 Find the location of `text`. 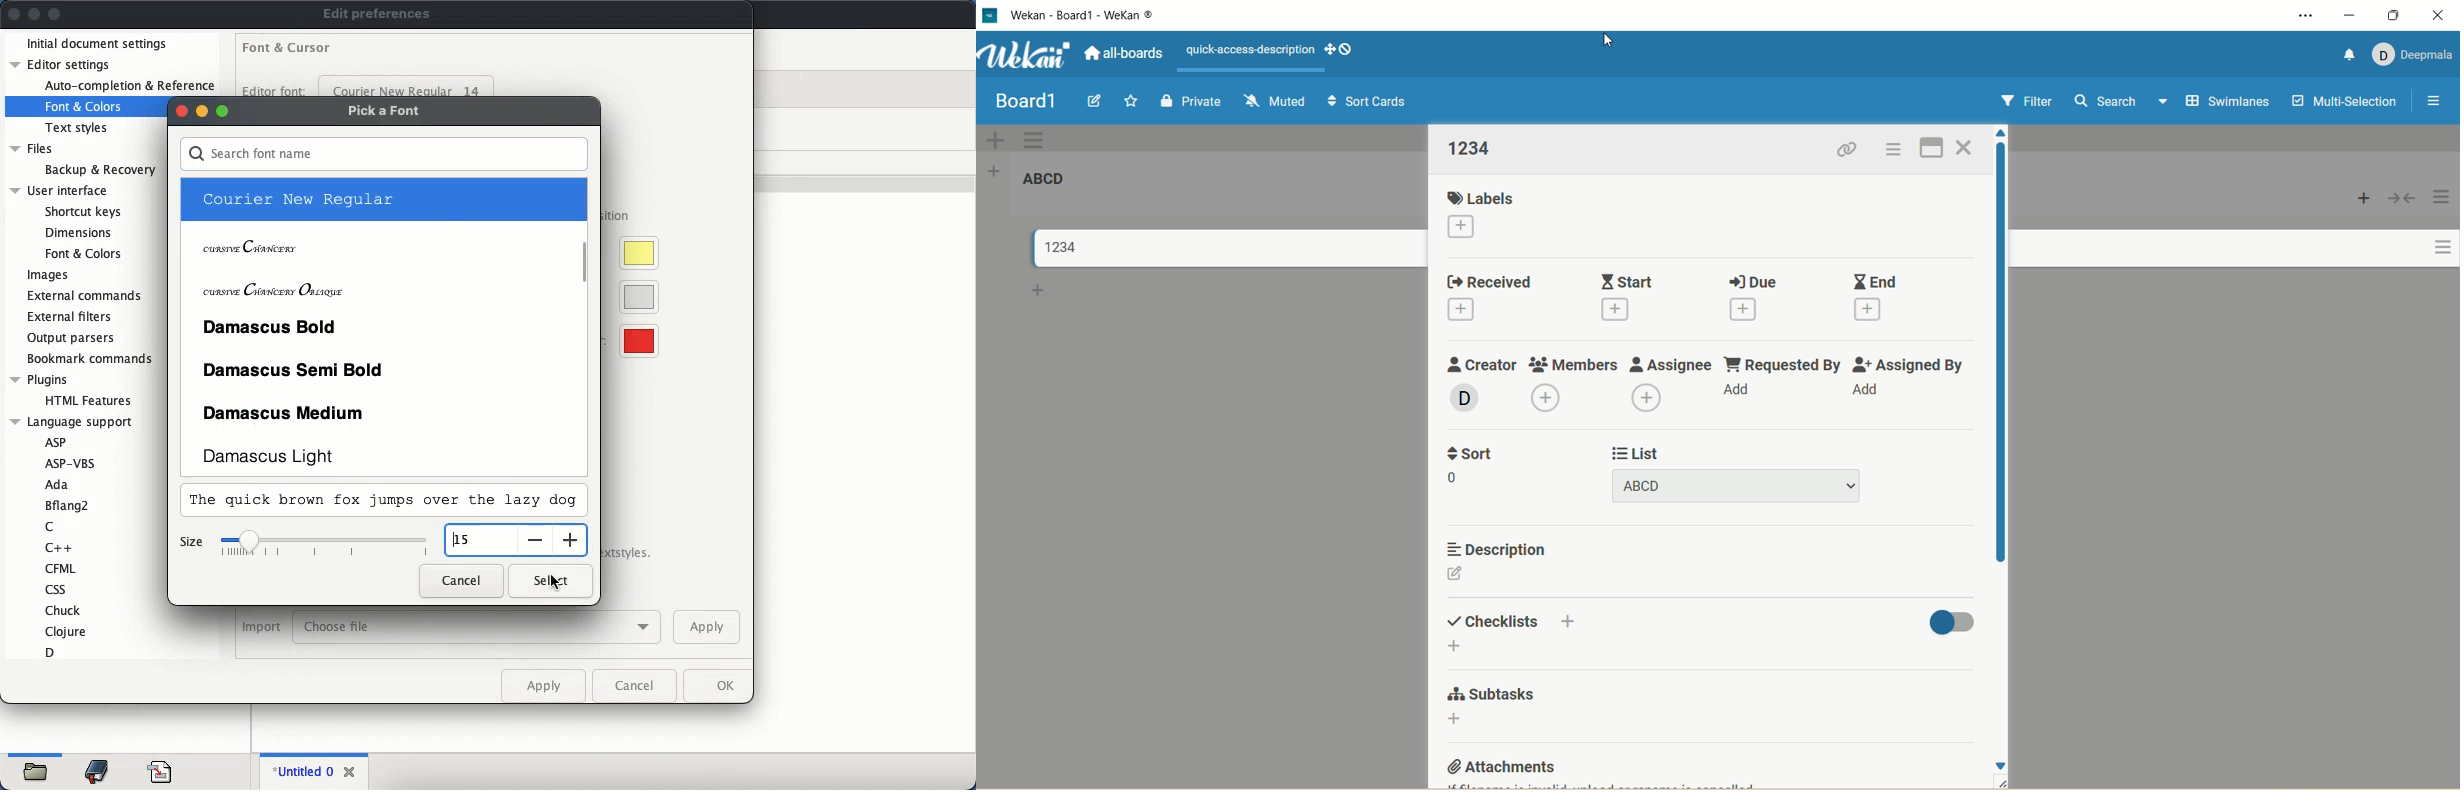

text is located at coordinates (1250, 51).